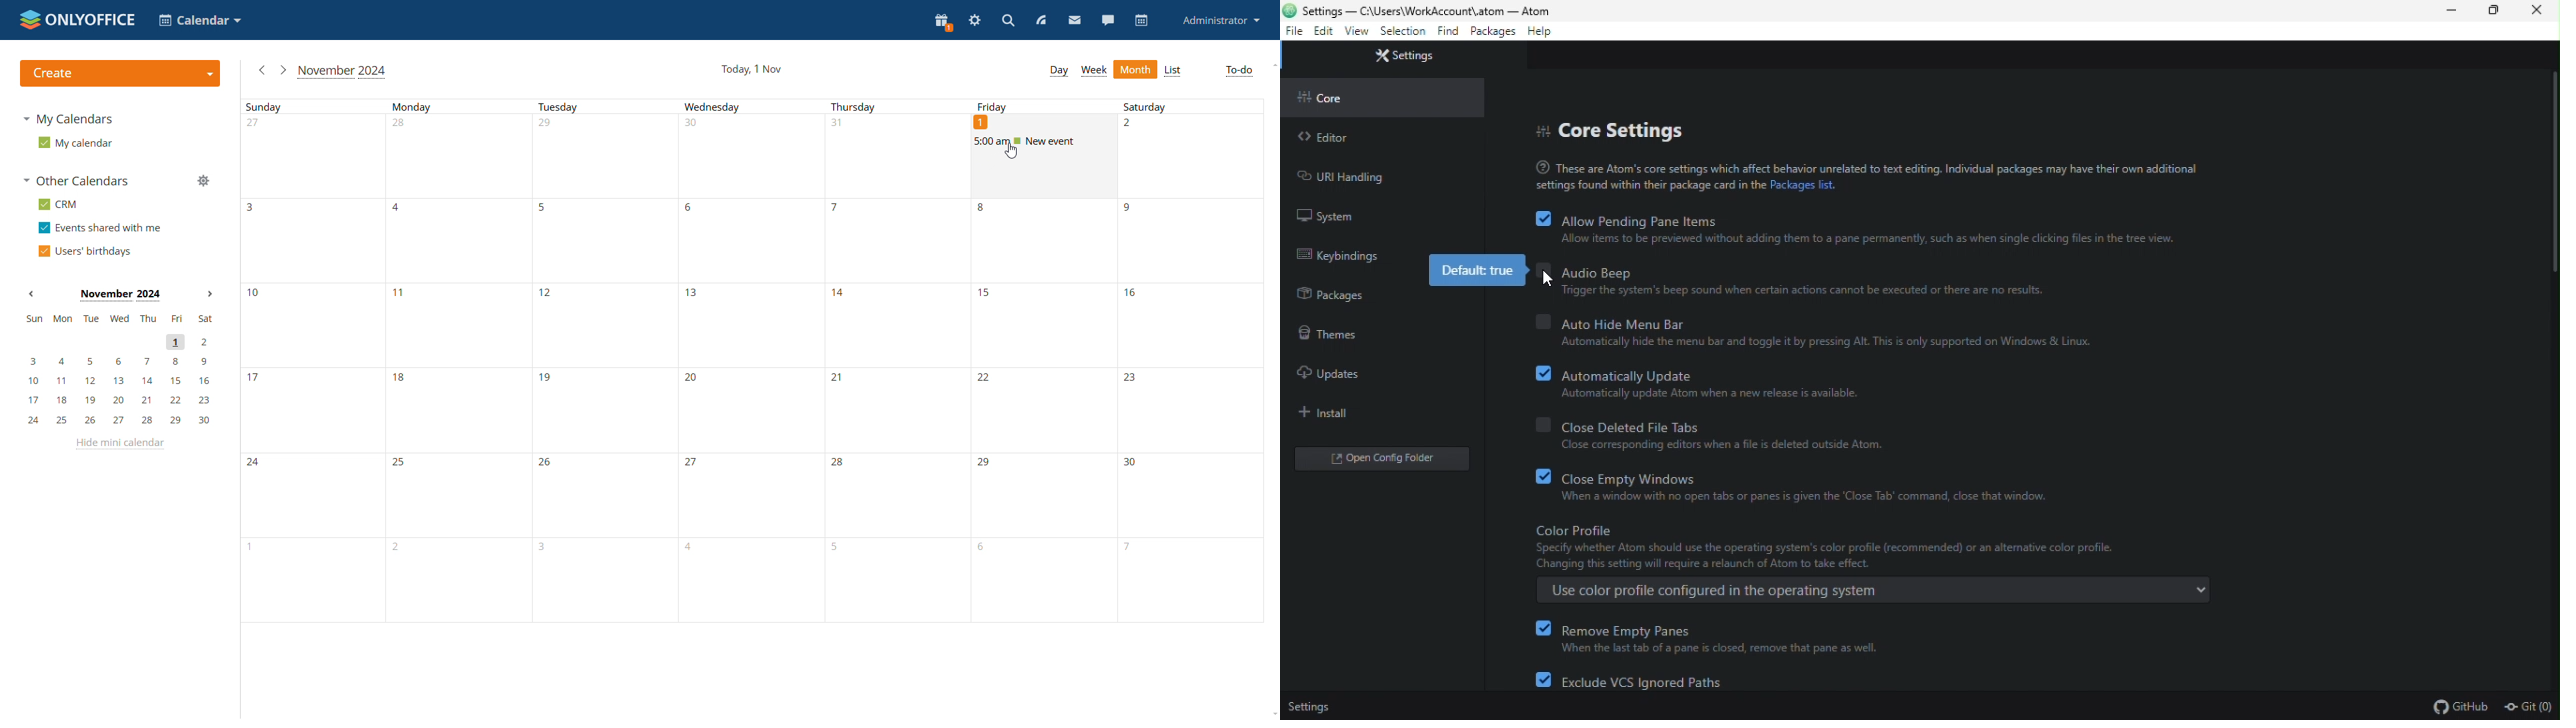  I want to click on When the last tab of a pane is closed, remove that pane as well., so click(1731, 648).